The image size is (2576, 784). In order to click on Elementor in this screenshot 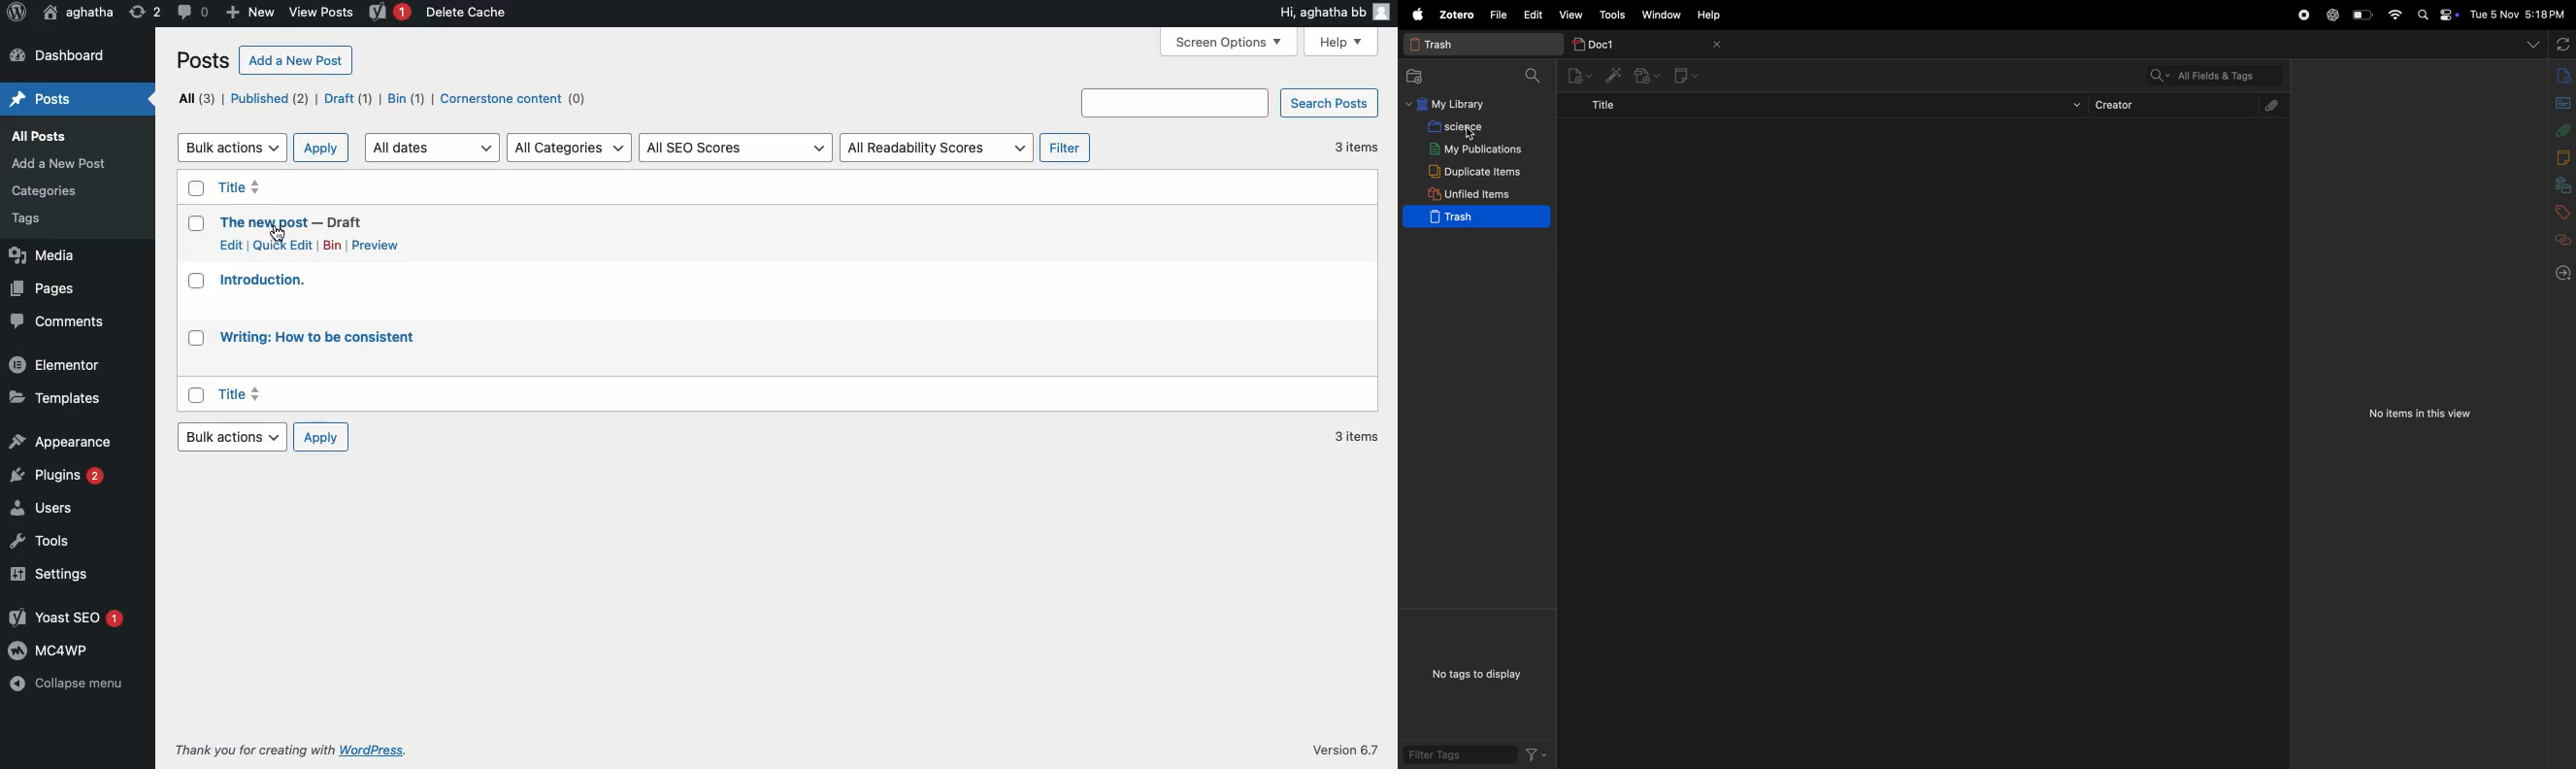, I will do `click(57, 365)`.